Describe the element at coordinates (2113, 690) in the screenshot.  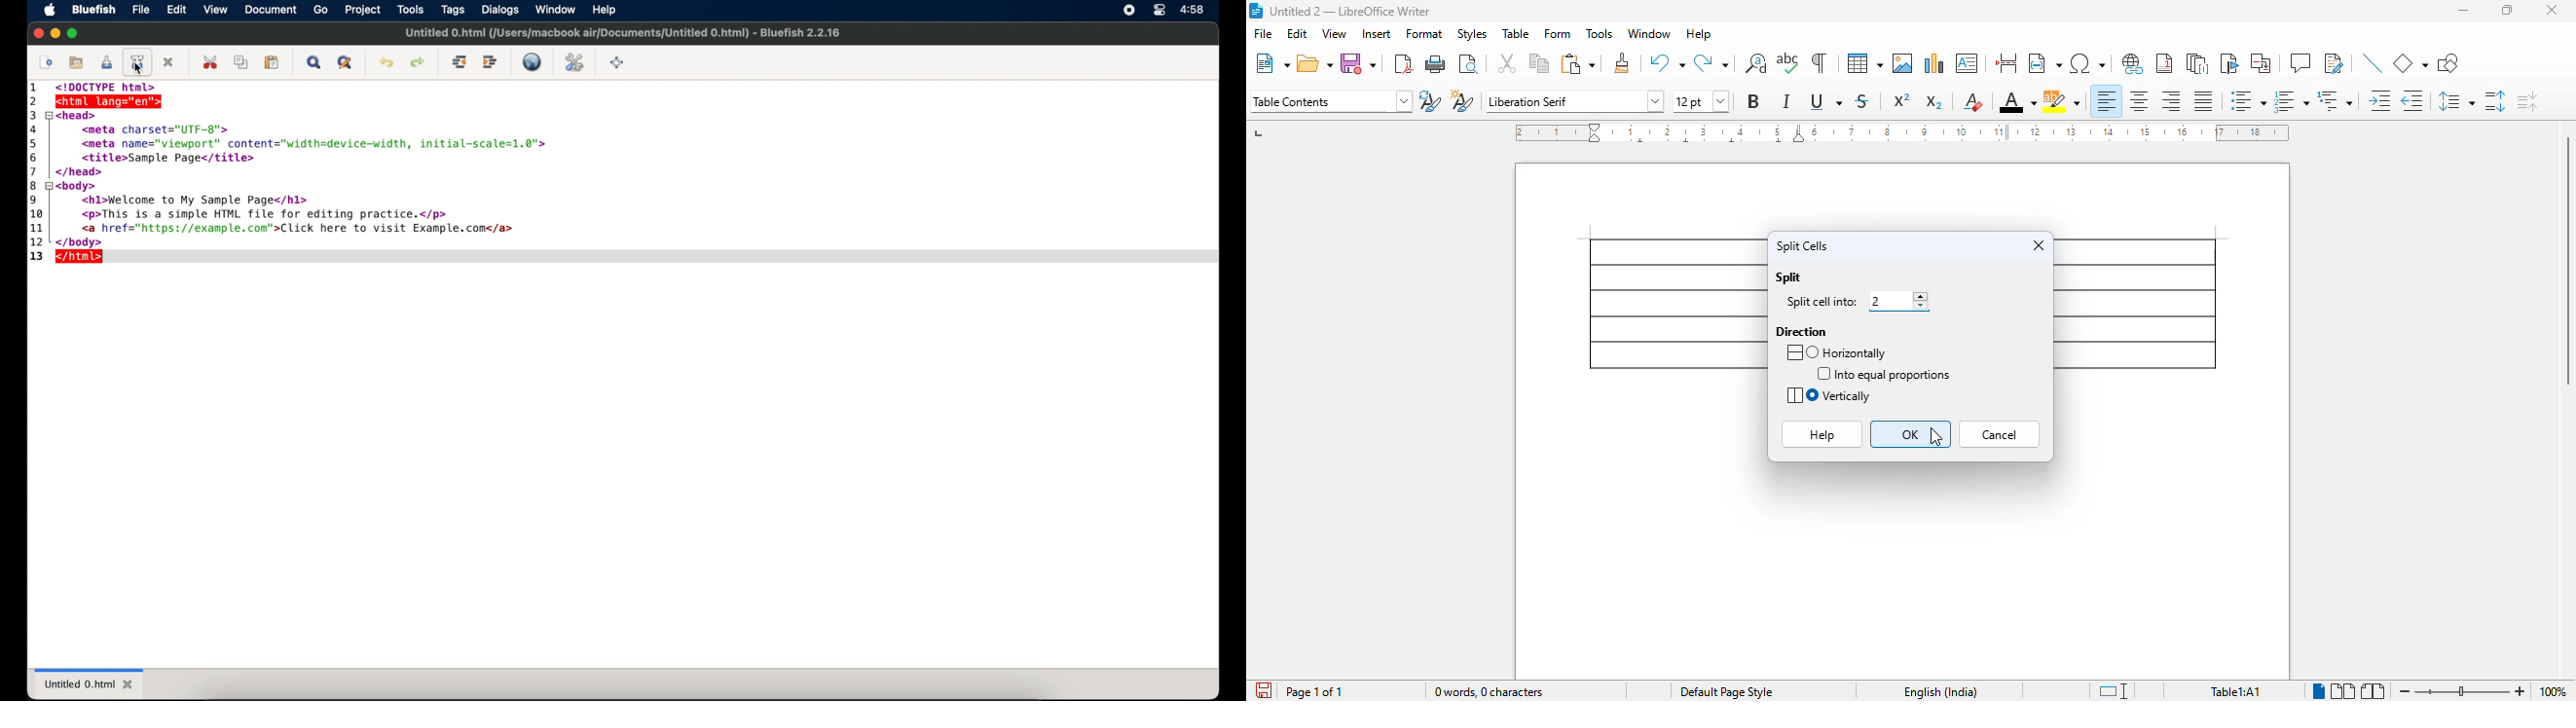
I see `standard selection` at that location.